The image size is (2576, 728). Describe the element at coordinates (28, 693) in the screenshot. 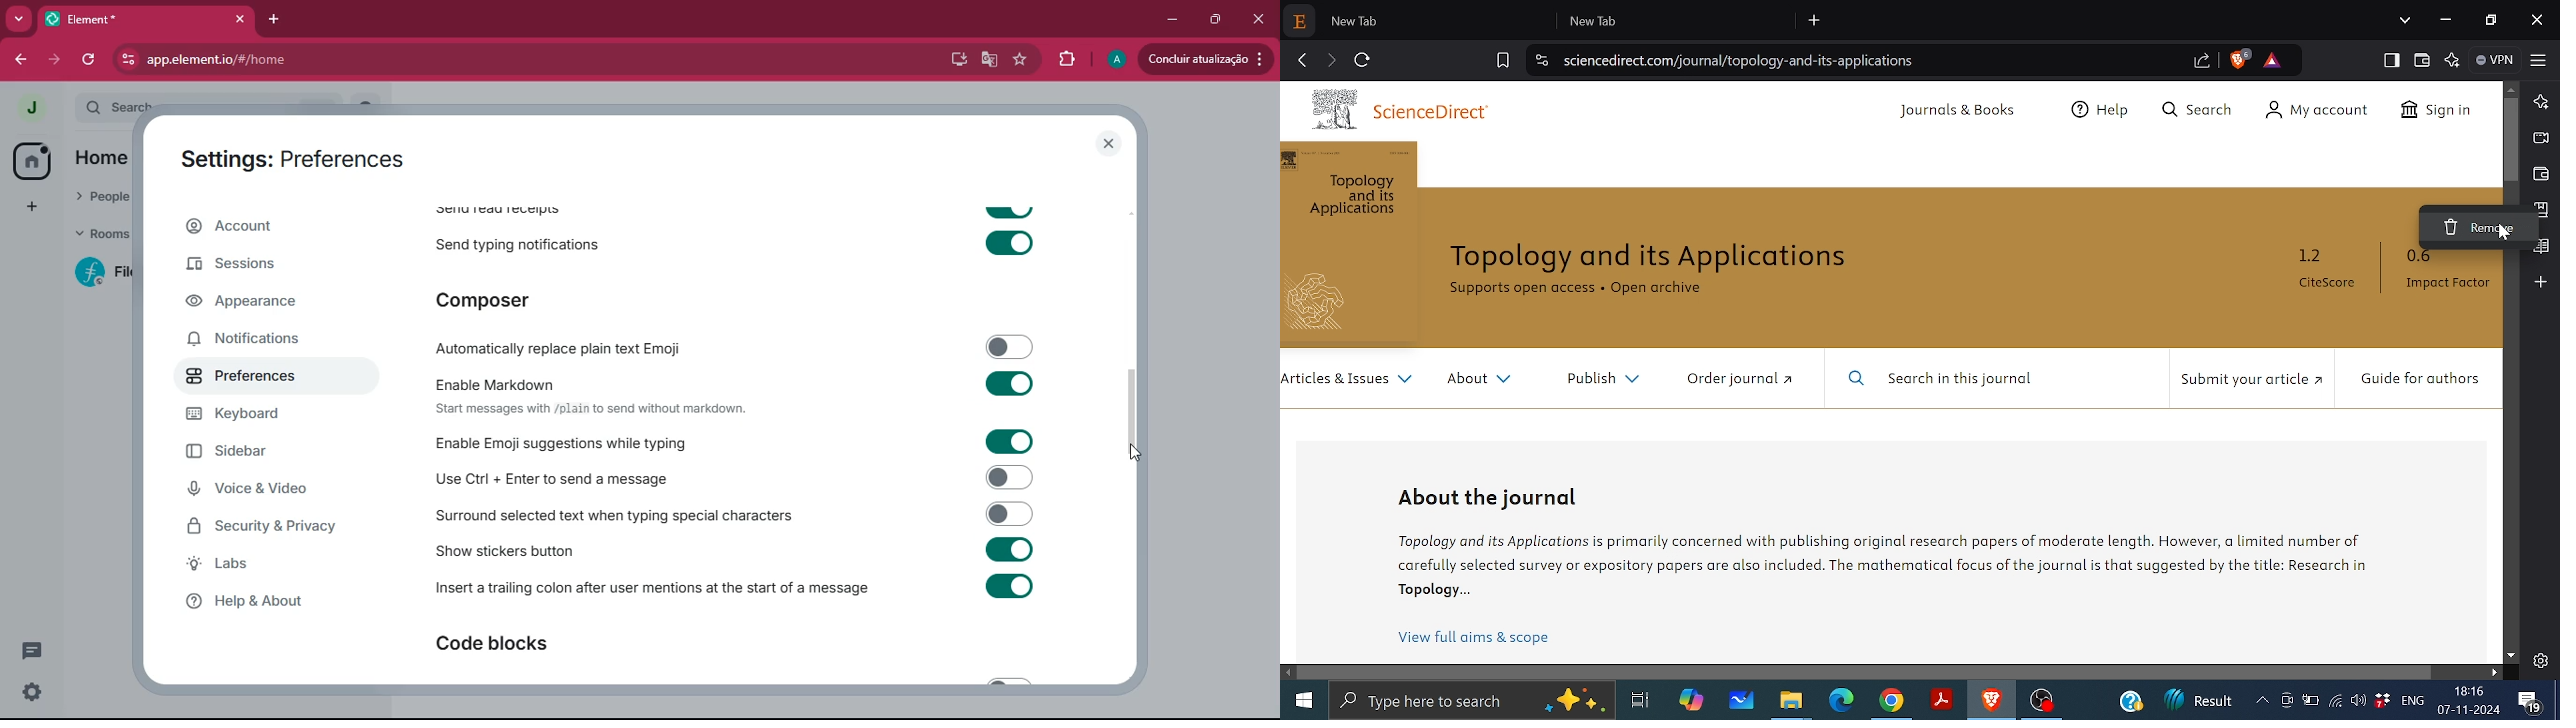

I see `settings` at that location.